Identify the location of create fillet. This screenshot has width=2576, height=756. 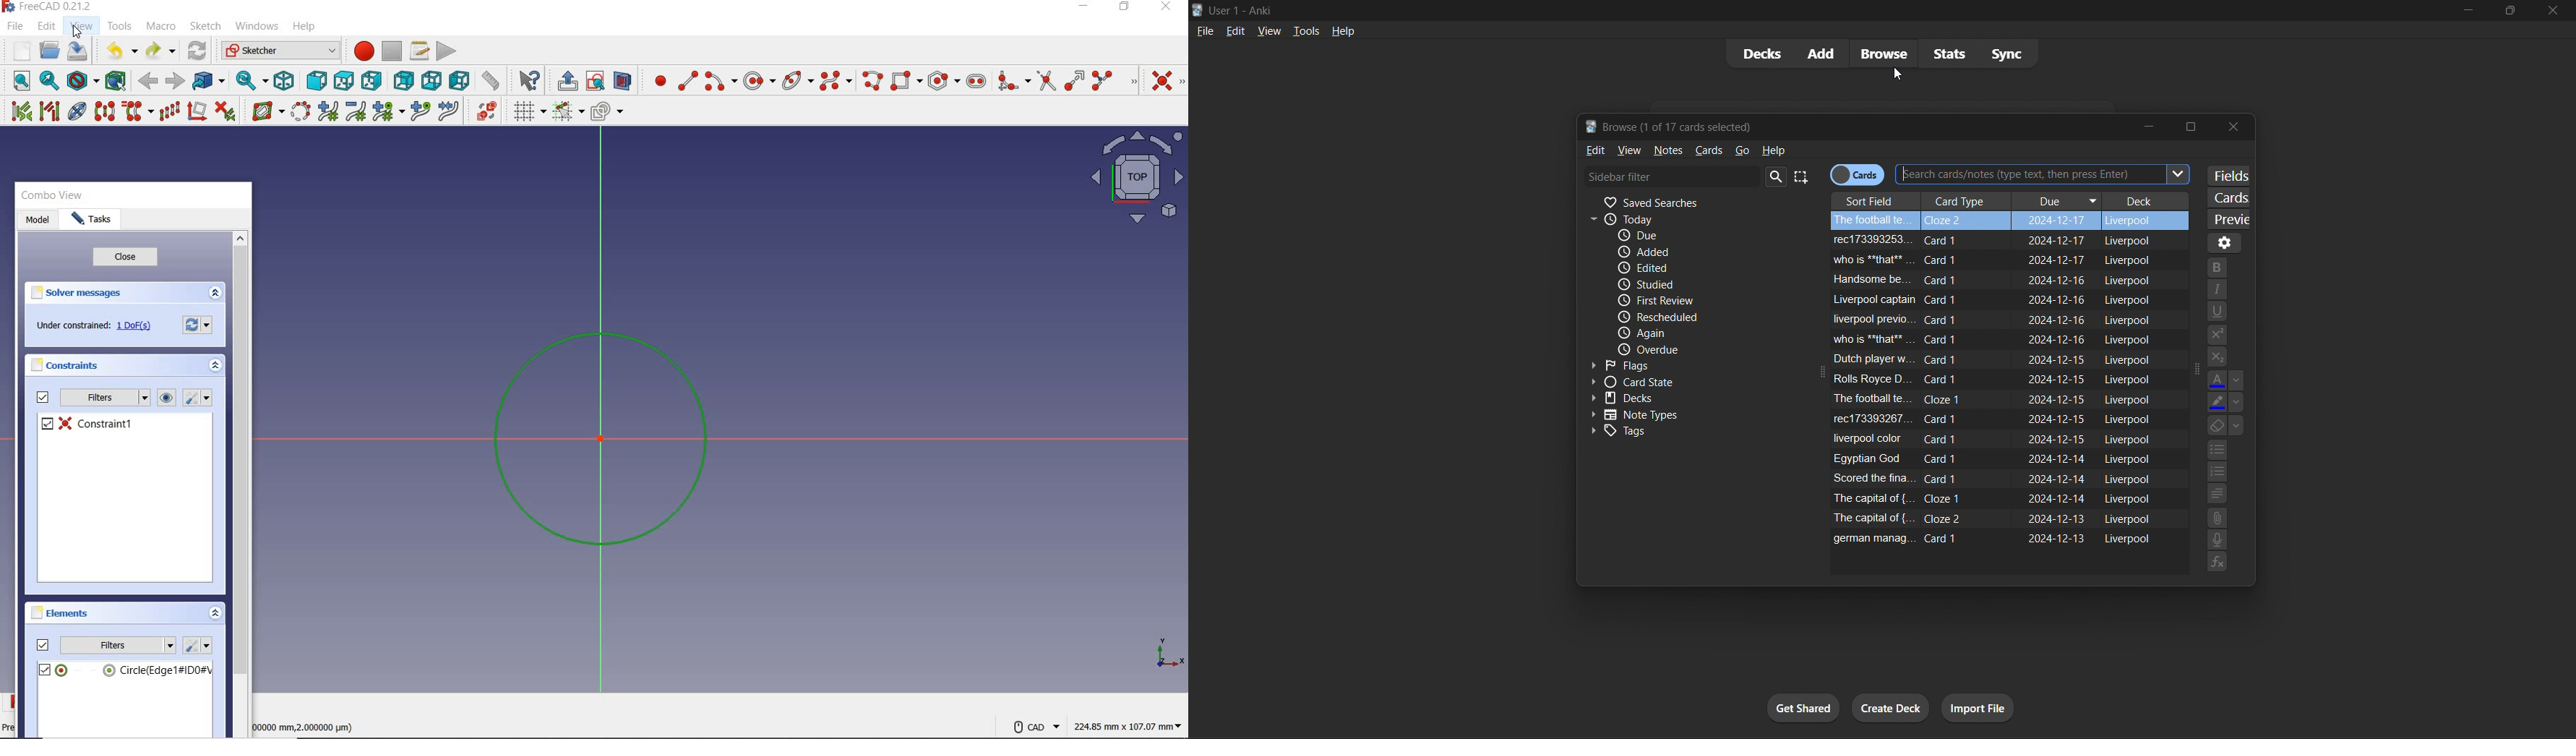
(1013, 82).